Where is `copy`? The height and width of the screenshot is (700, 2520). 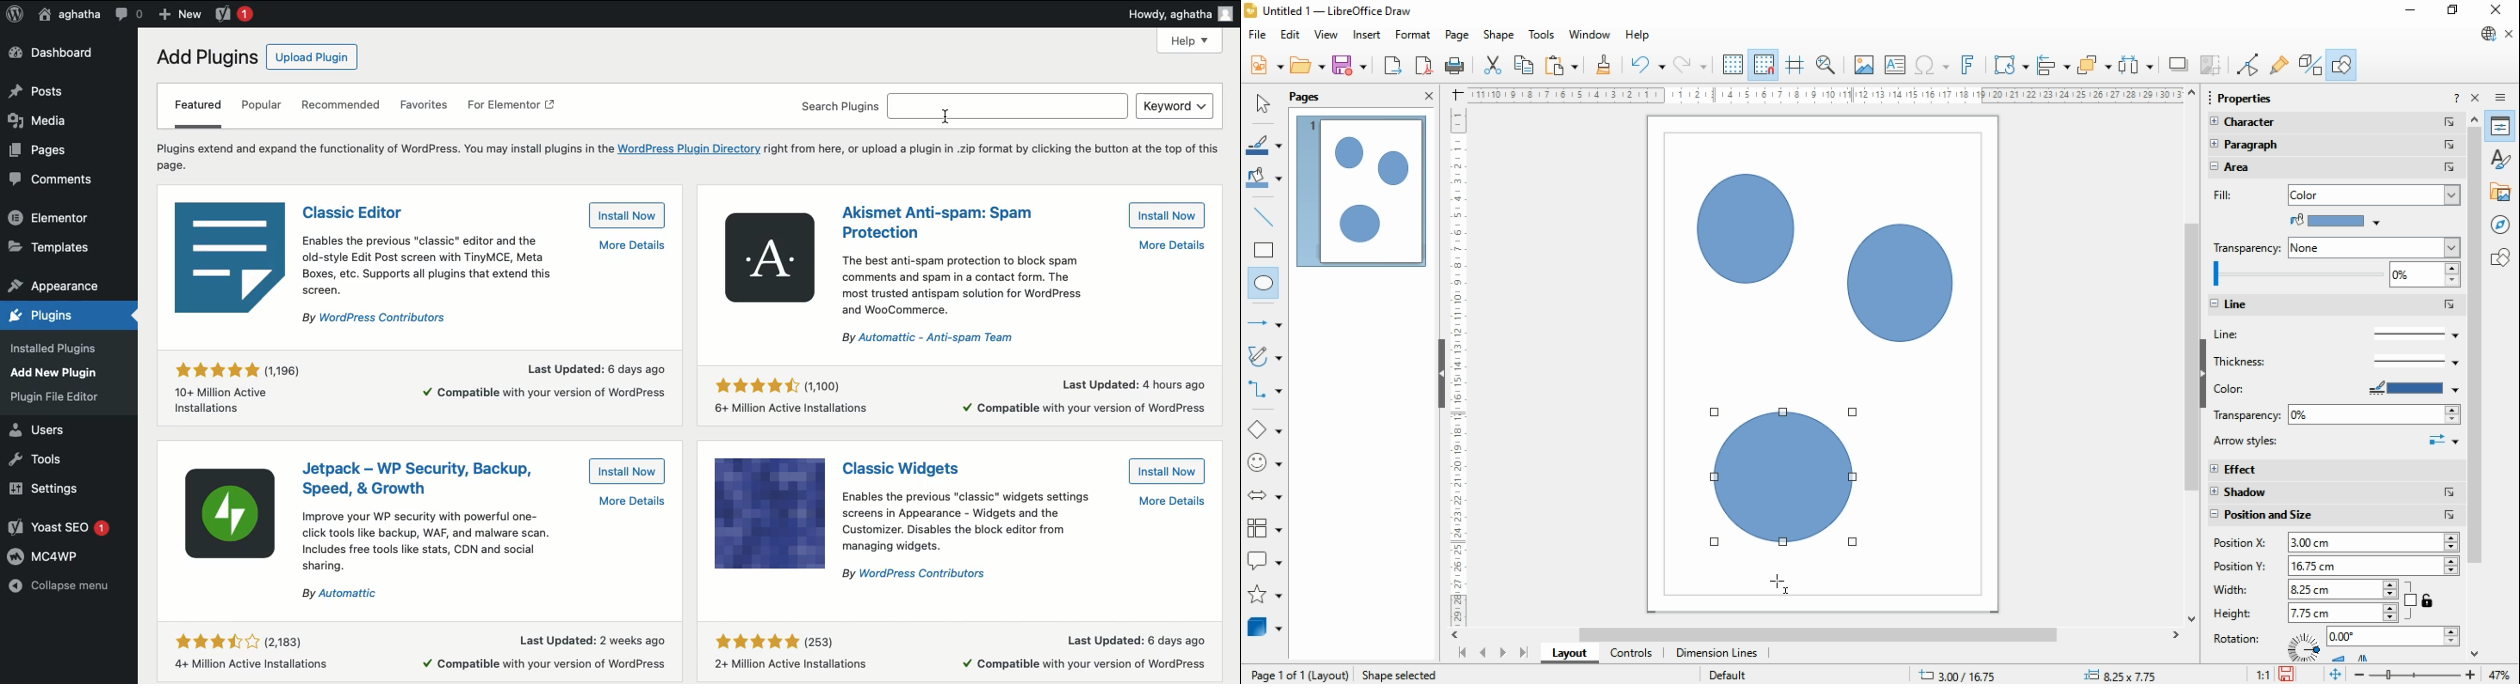 copy is located at coordinates (1524, 64).